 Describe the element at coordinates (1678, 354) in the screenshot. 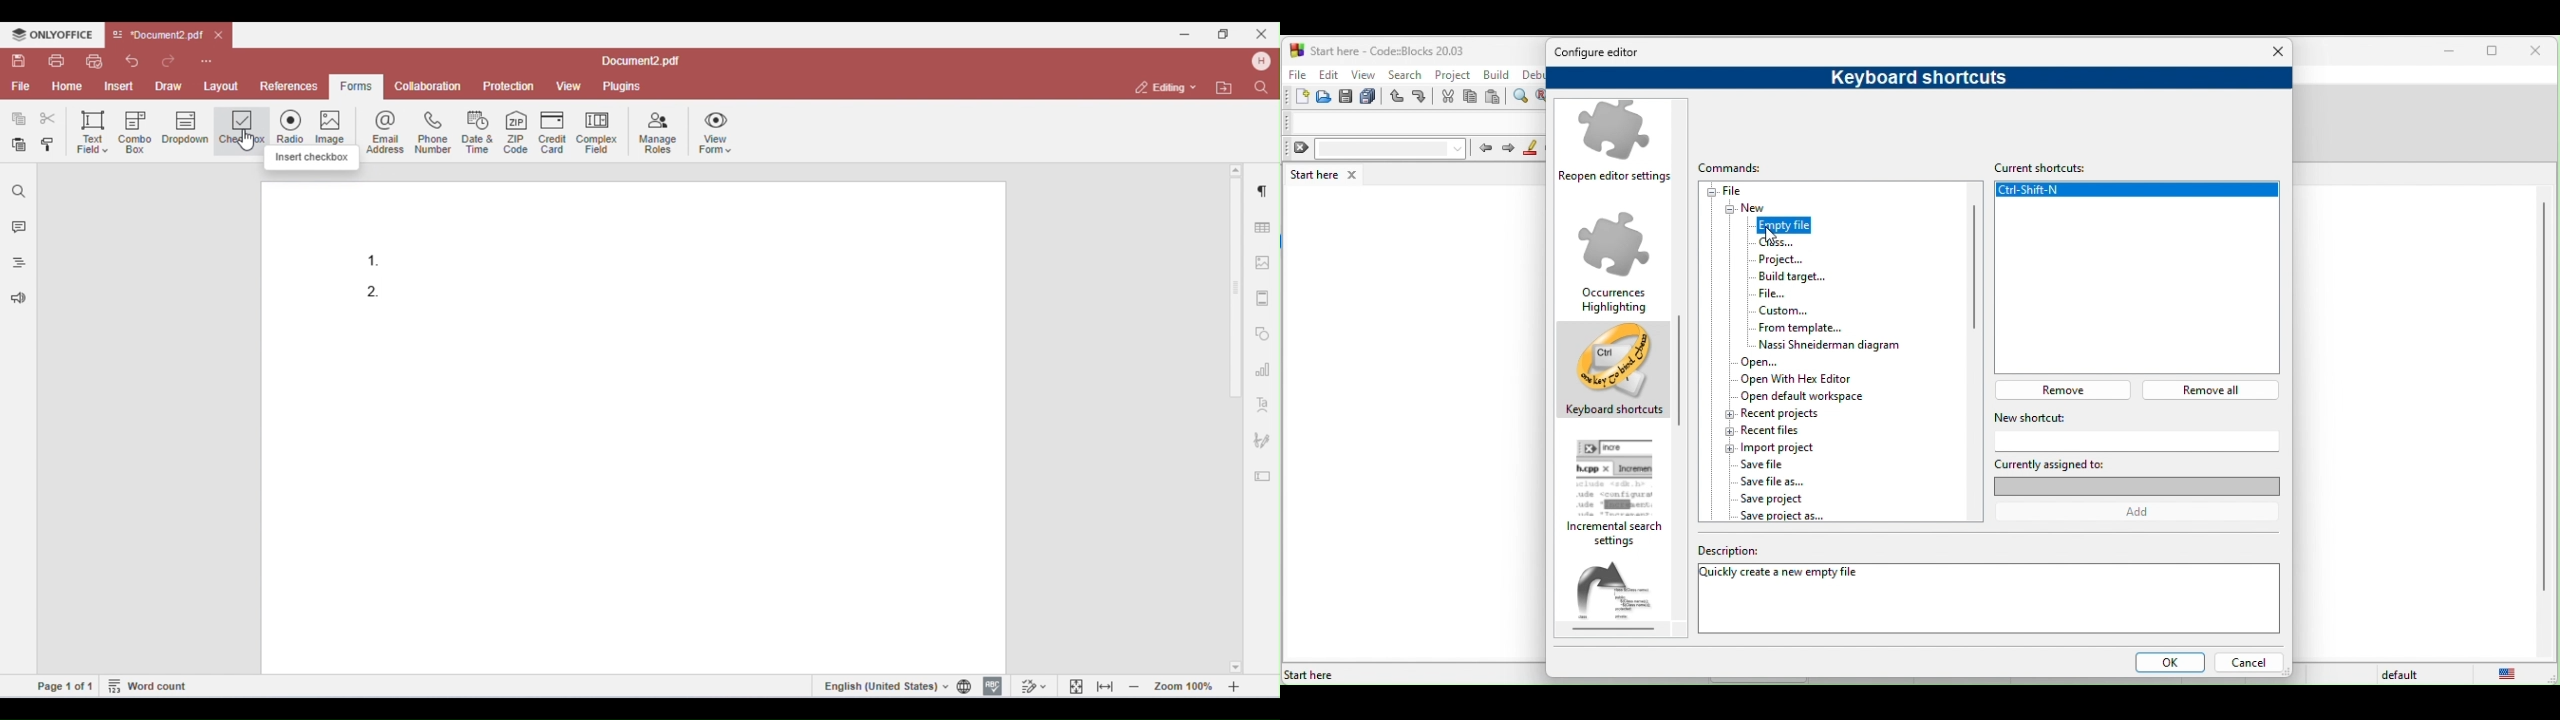

I see `scroll bar moved` at that location.